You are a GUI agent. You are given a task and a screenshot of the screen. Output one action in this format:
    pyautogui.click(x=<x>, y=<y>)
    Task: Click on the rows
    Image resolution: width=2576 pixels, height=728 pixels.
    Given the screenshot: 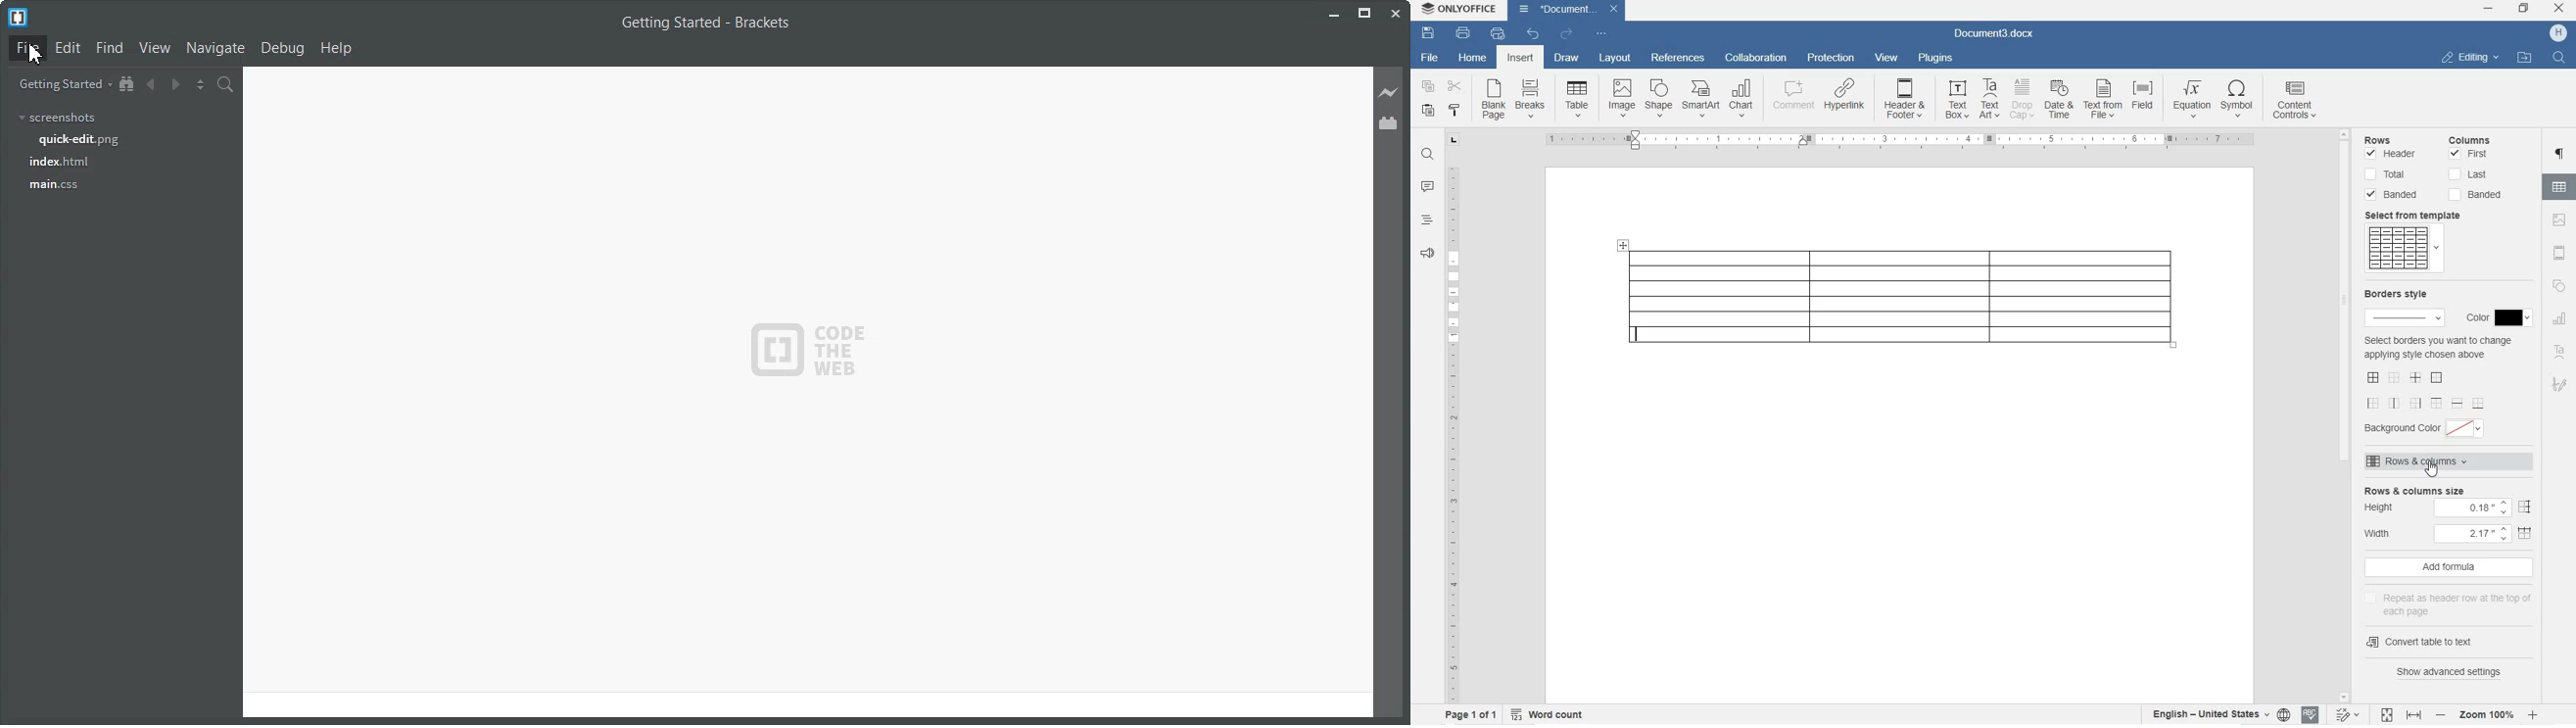 What is the action you would take?
    pyautogui.click(x=2394, y=141)
    